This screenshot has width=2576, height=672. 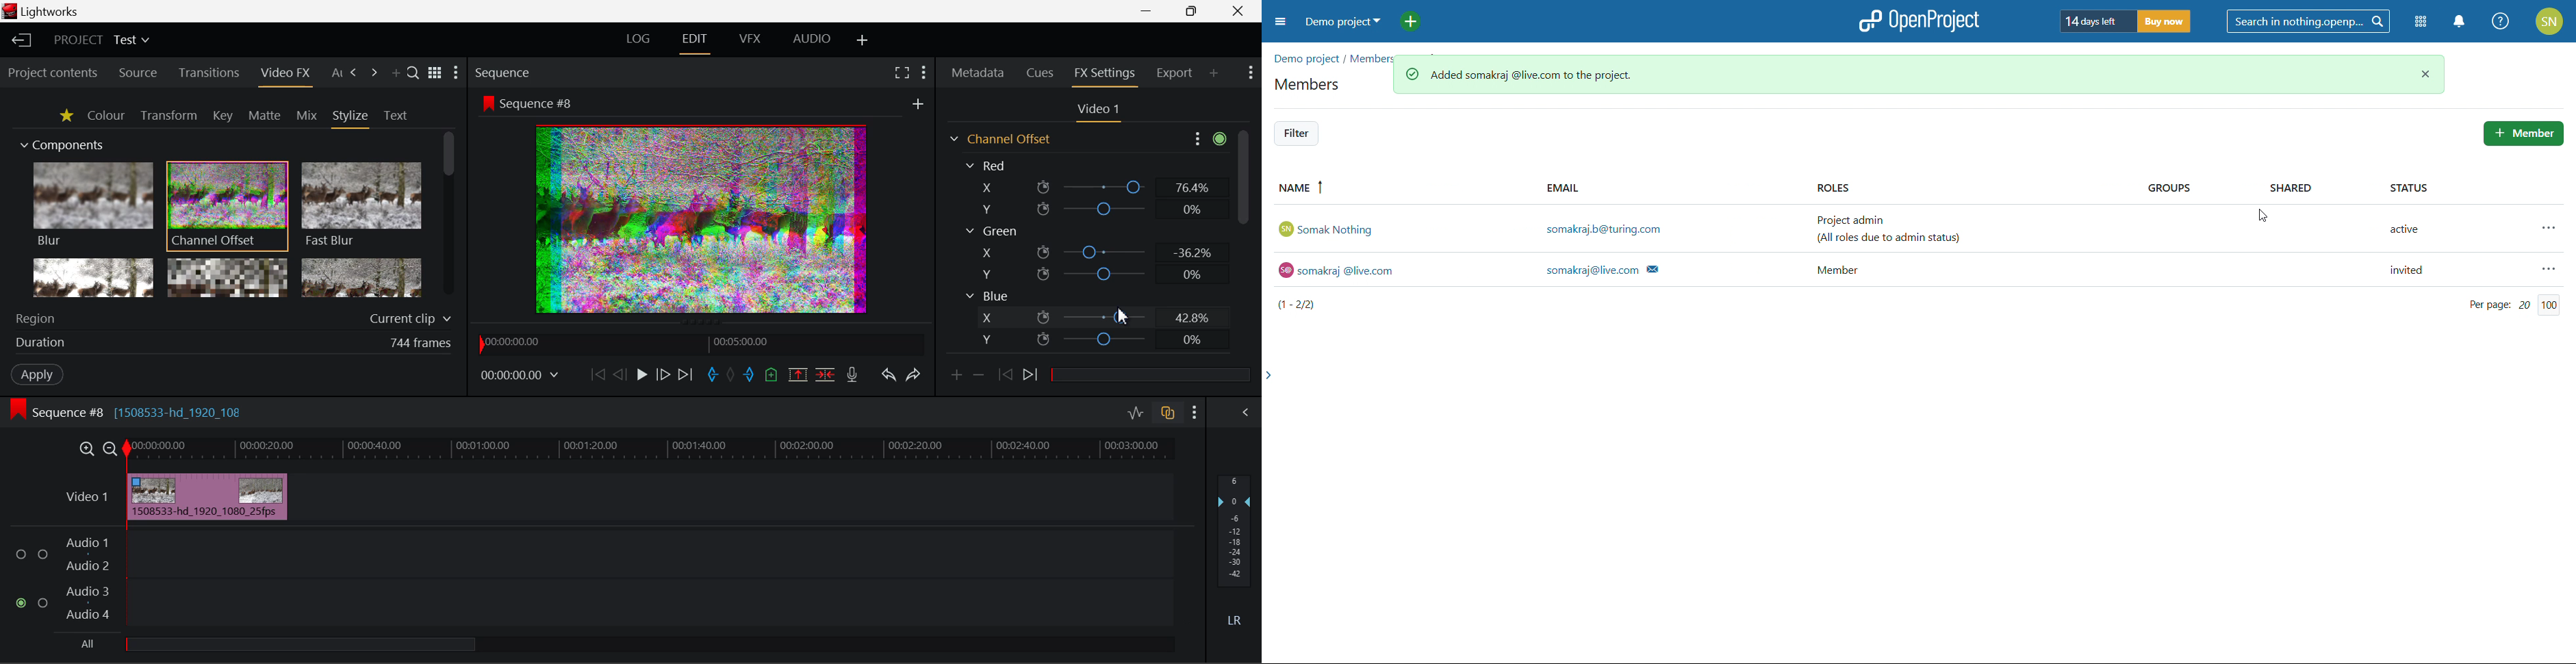 What do you see at coordinates (1275, 375) in the screenshot?
I see `expand side bar` at bounding box center [1275, 375].